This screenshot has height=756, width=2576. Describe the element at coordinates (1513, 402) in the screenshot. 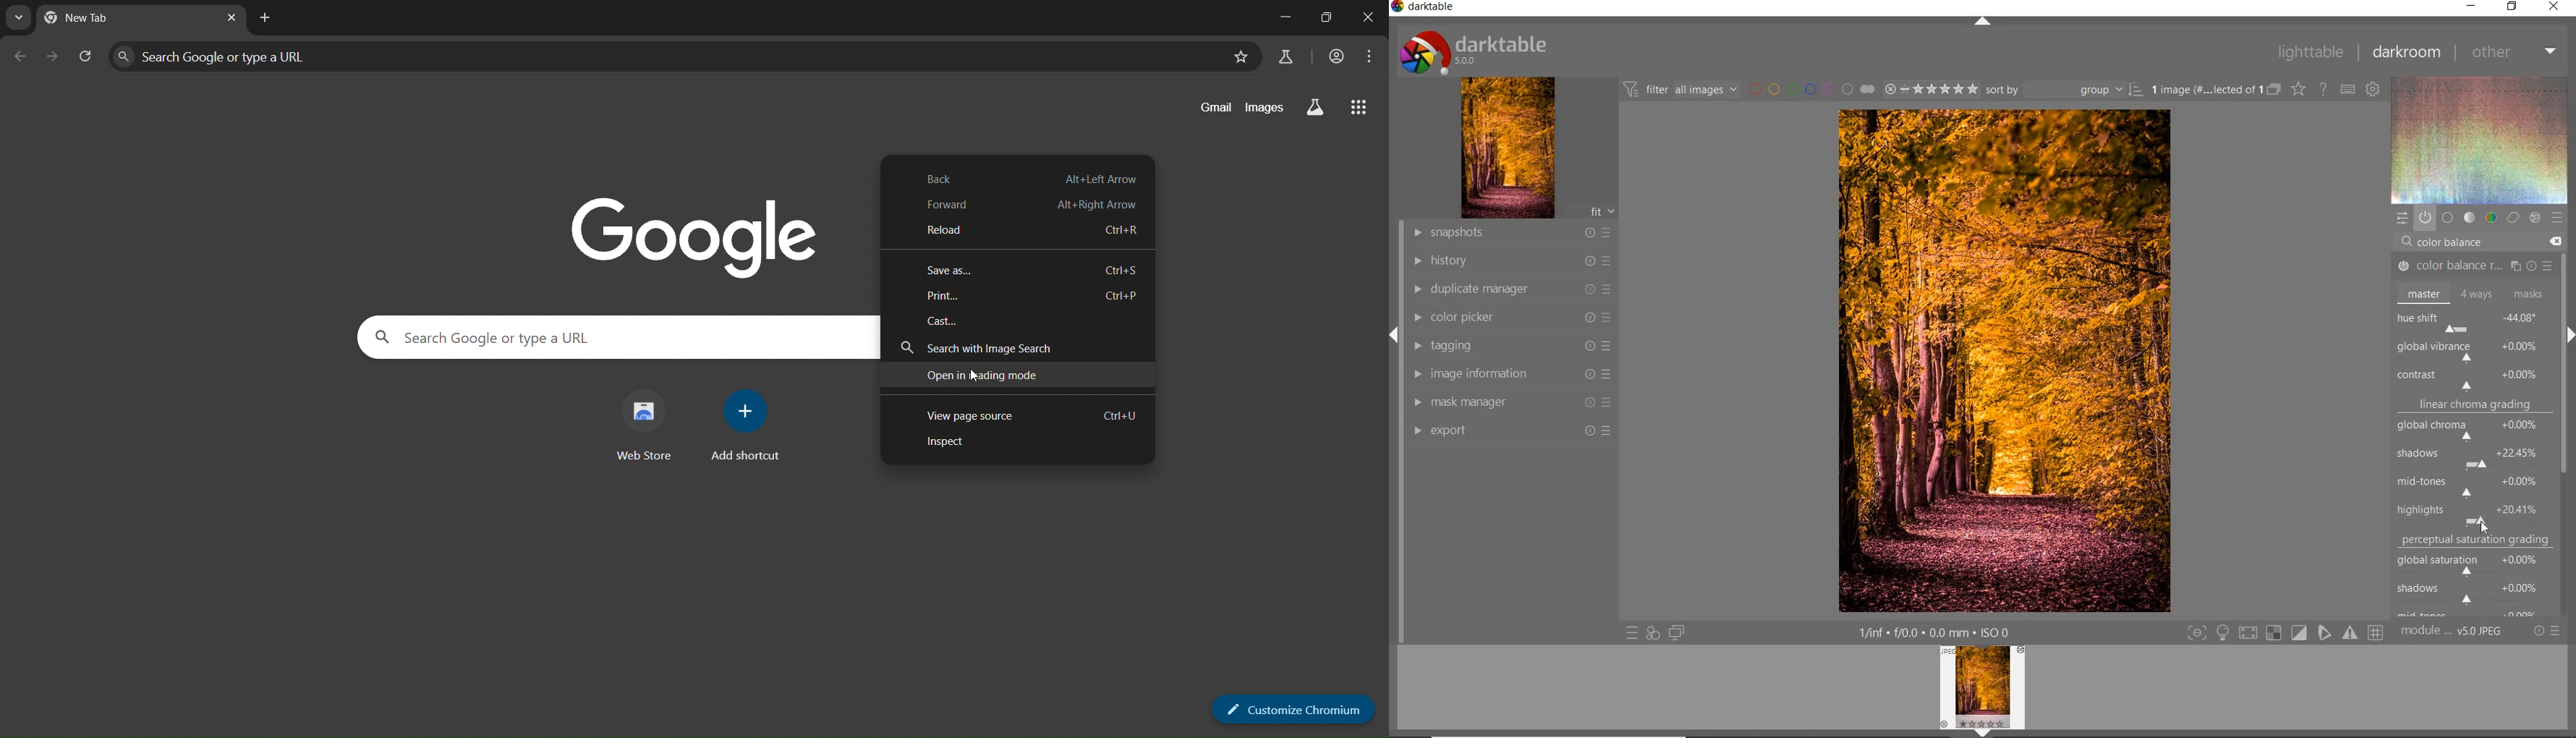

I see `mask manager` at that location.